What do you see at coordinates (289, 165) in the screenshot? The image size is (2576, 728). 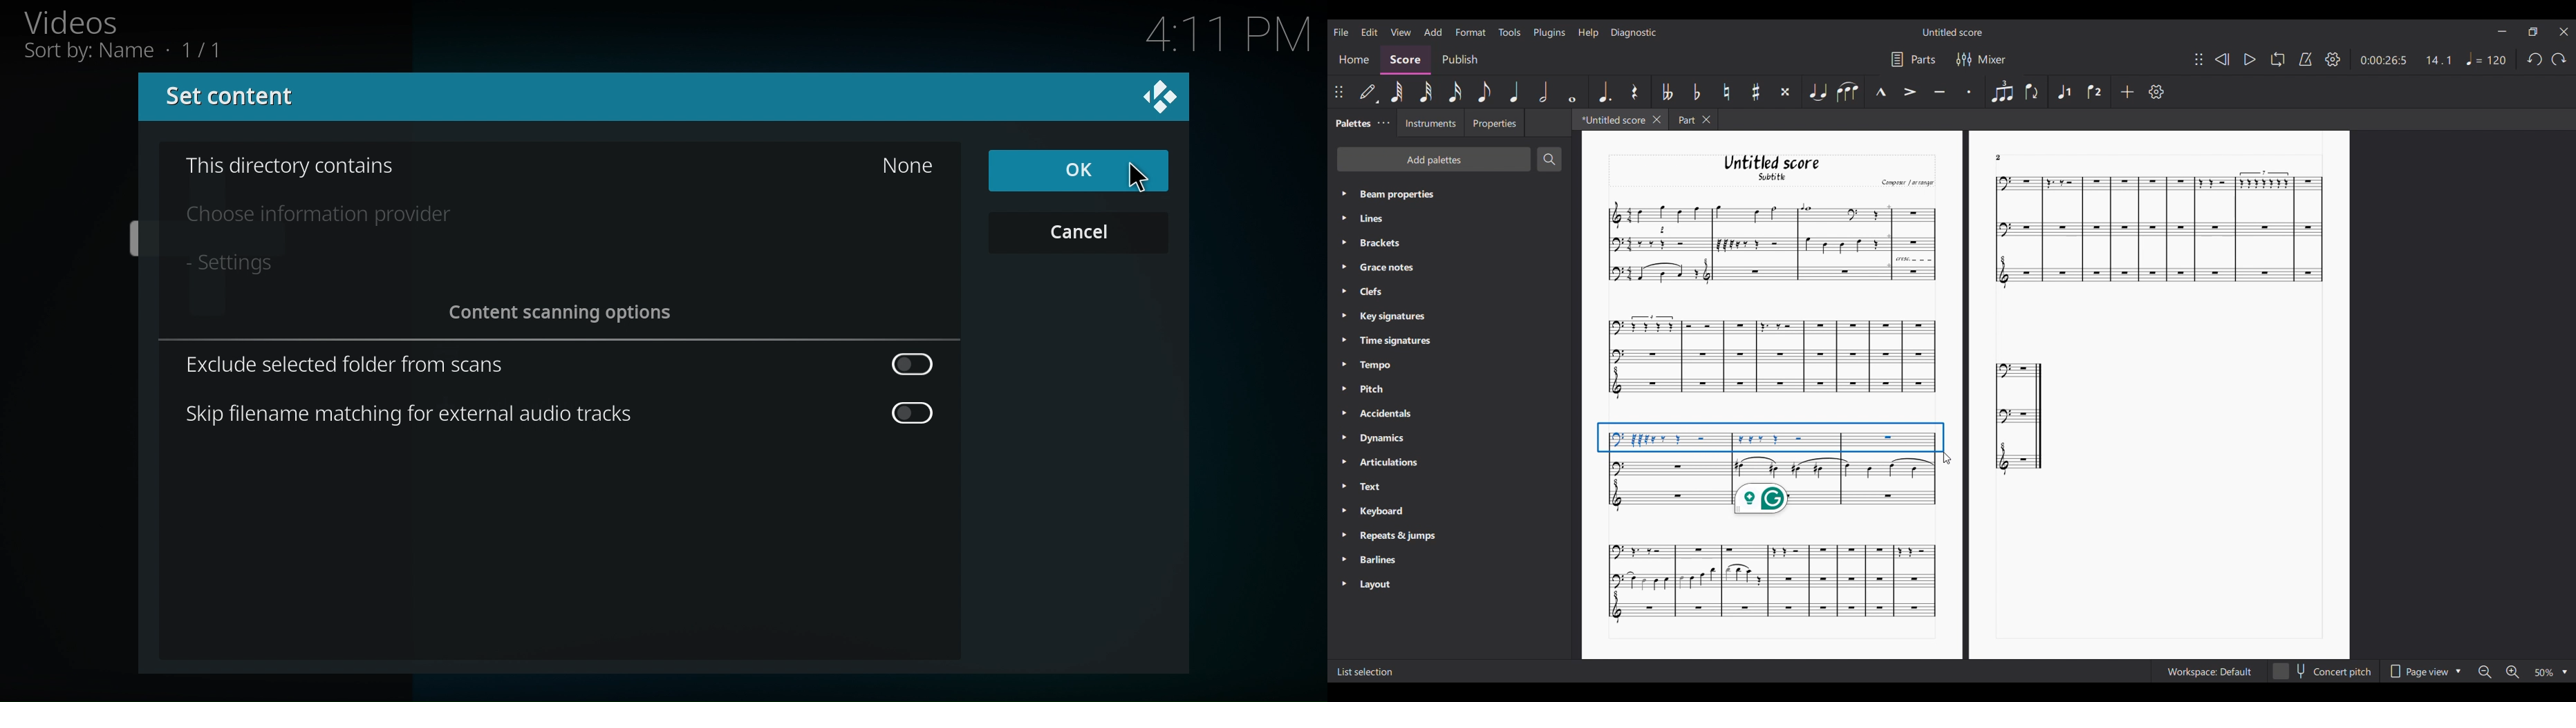 I see `This Directory contains None` at bounding box center [289, 165].